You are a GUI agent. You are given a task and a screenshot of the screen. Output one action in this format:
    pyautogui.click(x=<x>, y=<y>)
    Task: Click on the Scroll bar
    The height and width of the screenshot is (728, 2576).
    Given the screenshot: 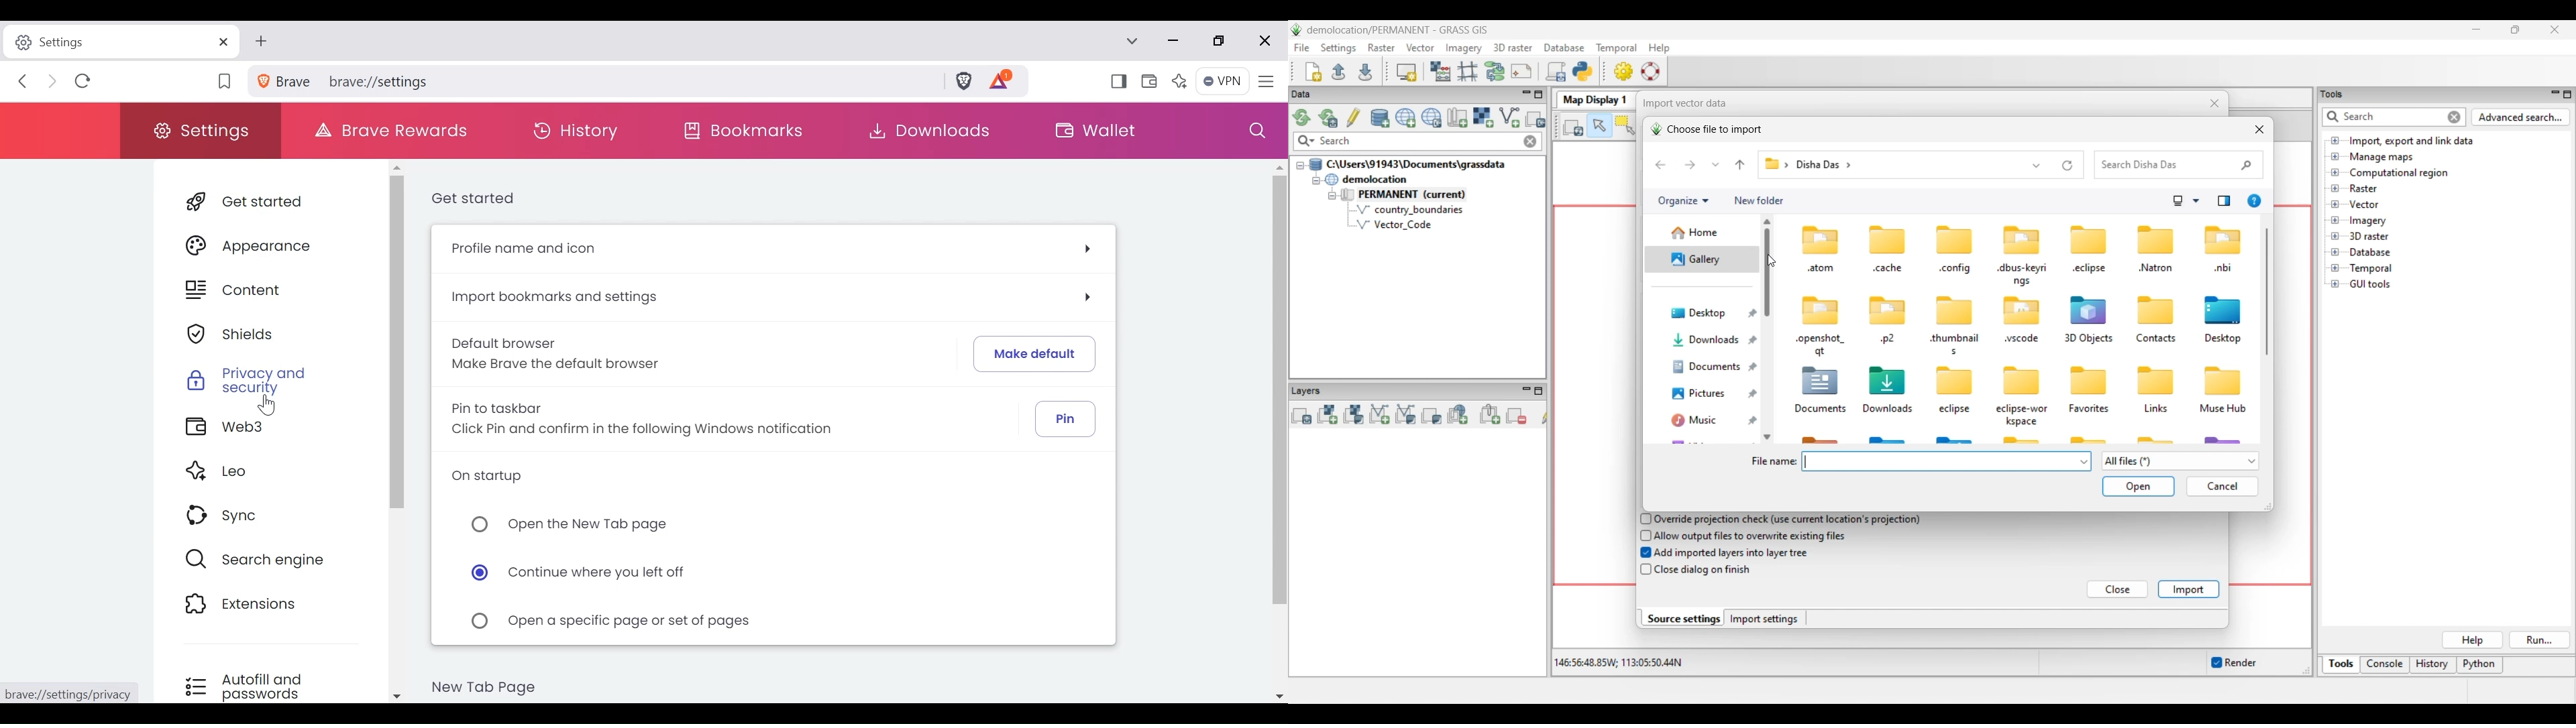 What is the action you would take?
    pyautogui.click(x=1279, y=390)
    